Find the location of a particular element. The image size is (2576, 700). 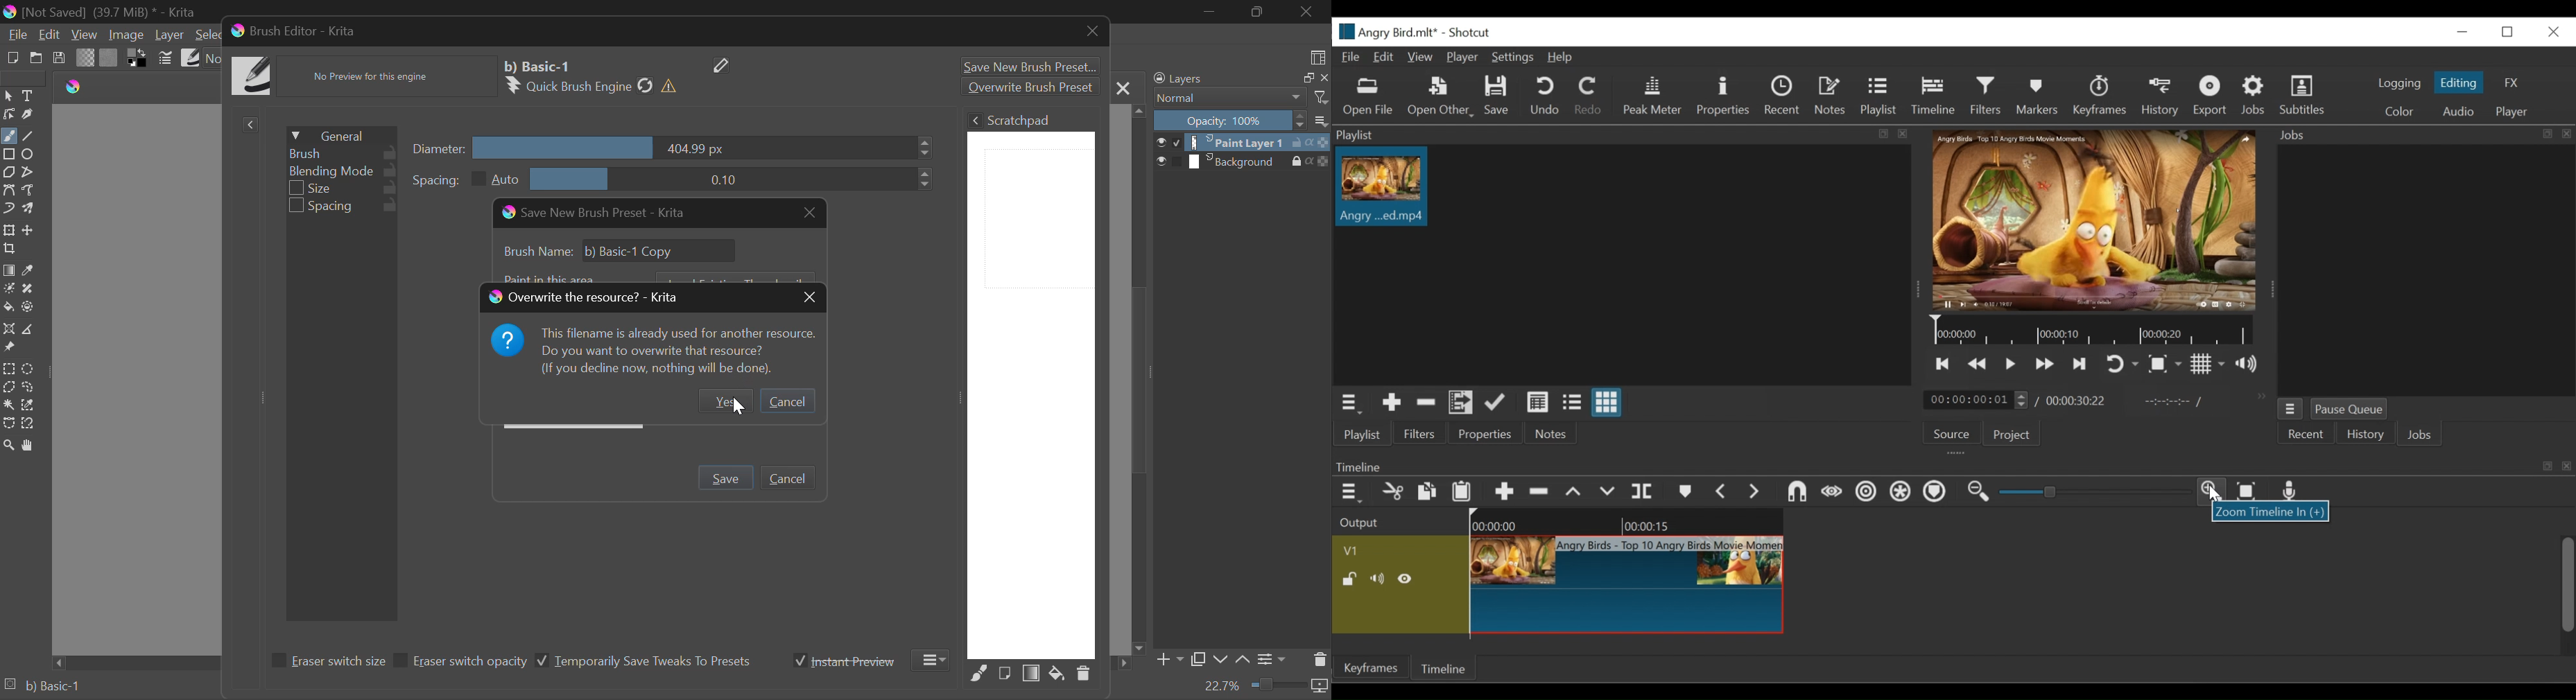

Assistant Tool is located at coordinates (10, 329).